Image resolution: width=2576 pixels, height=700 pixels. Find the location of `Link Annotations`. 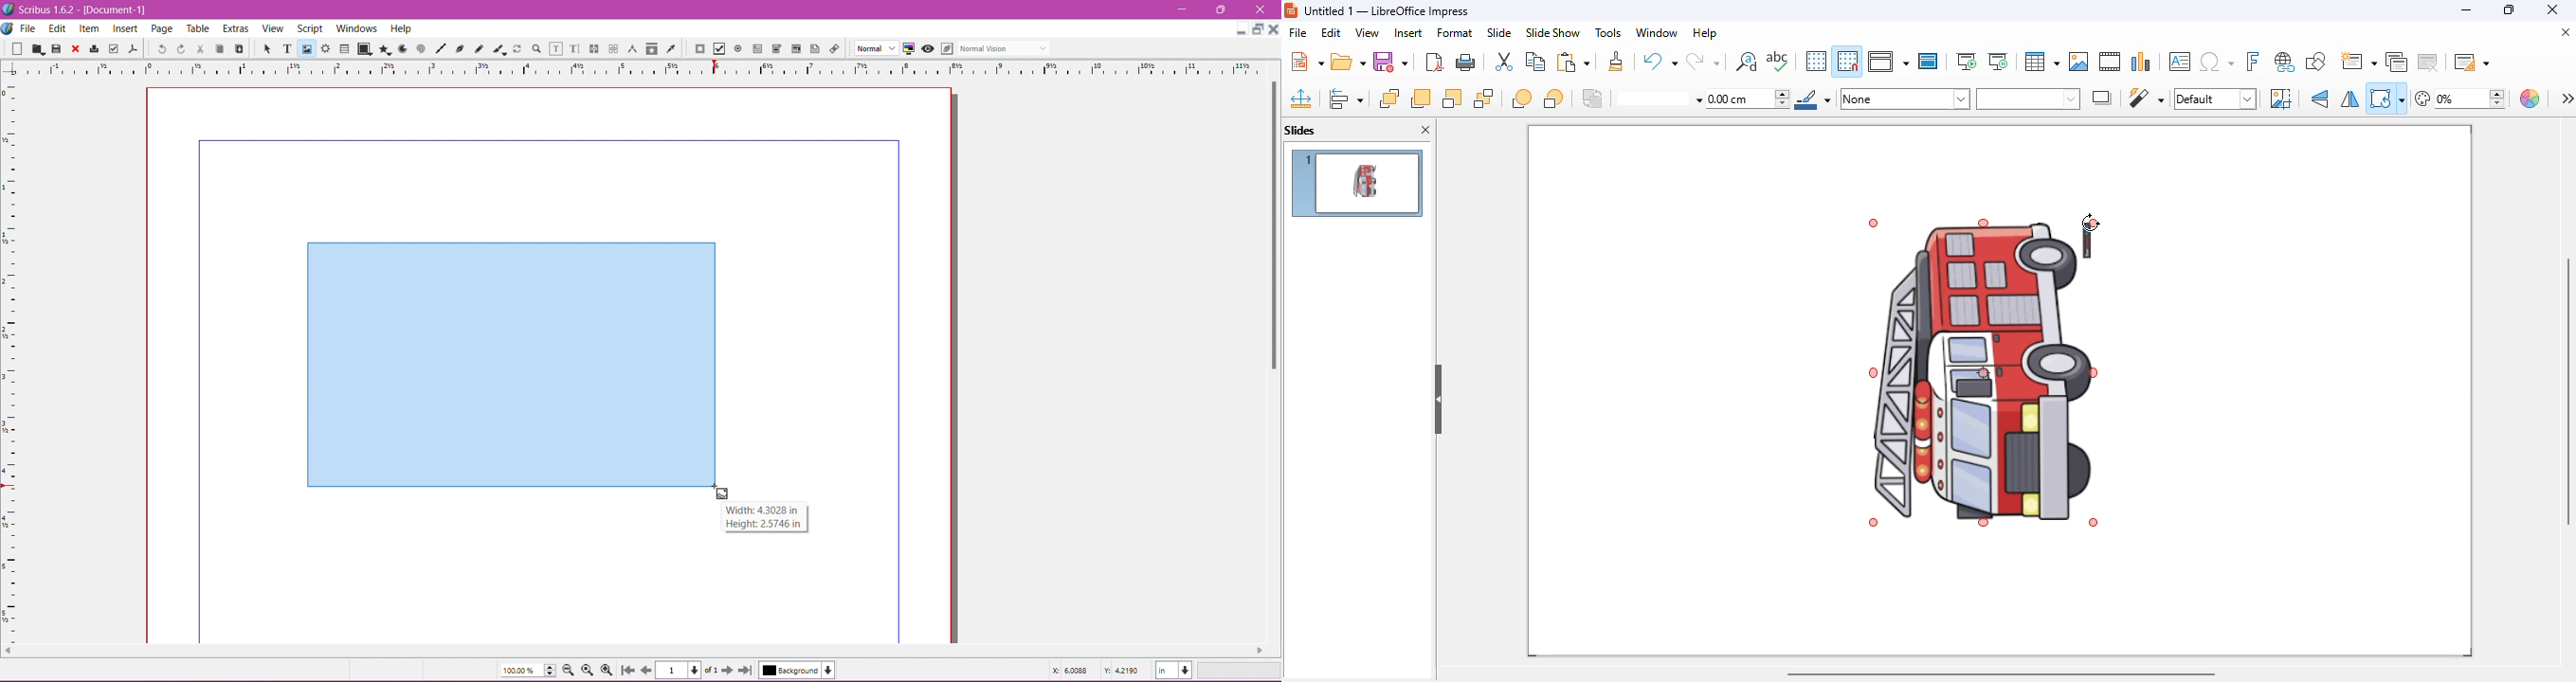

Link Annotations is located at coordinates (834, 49).